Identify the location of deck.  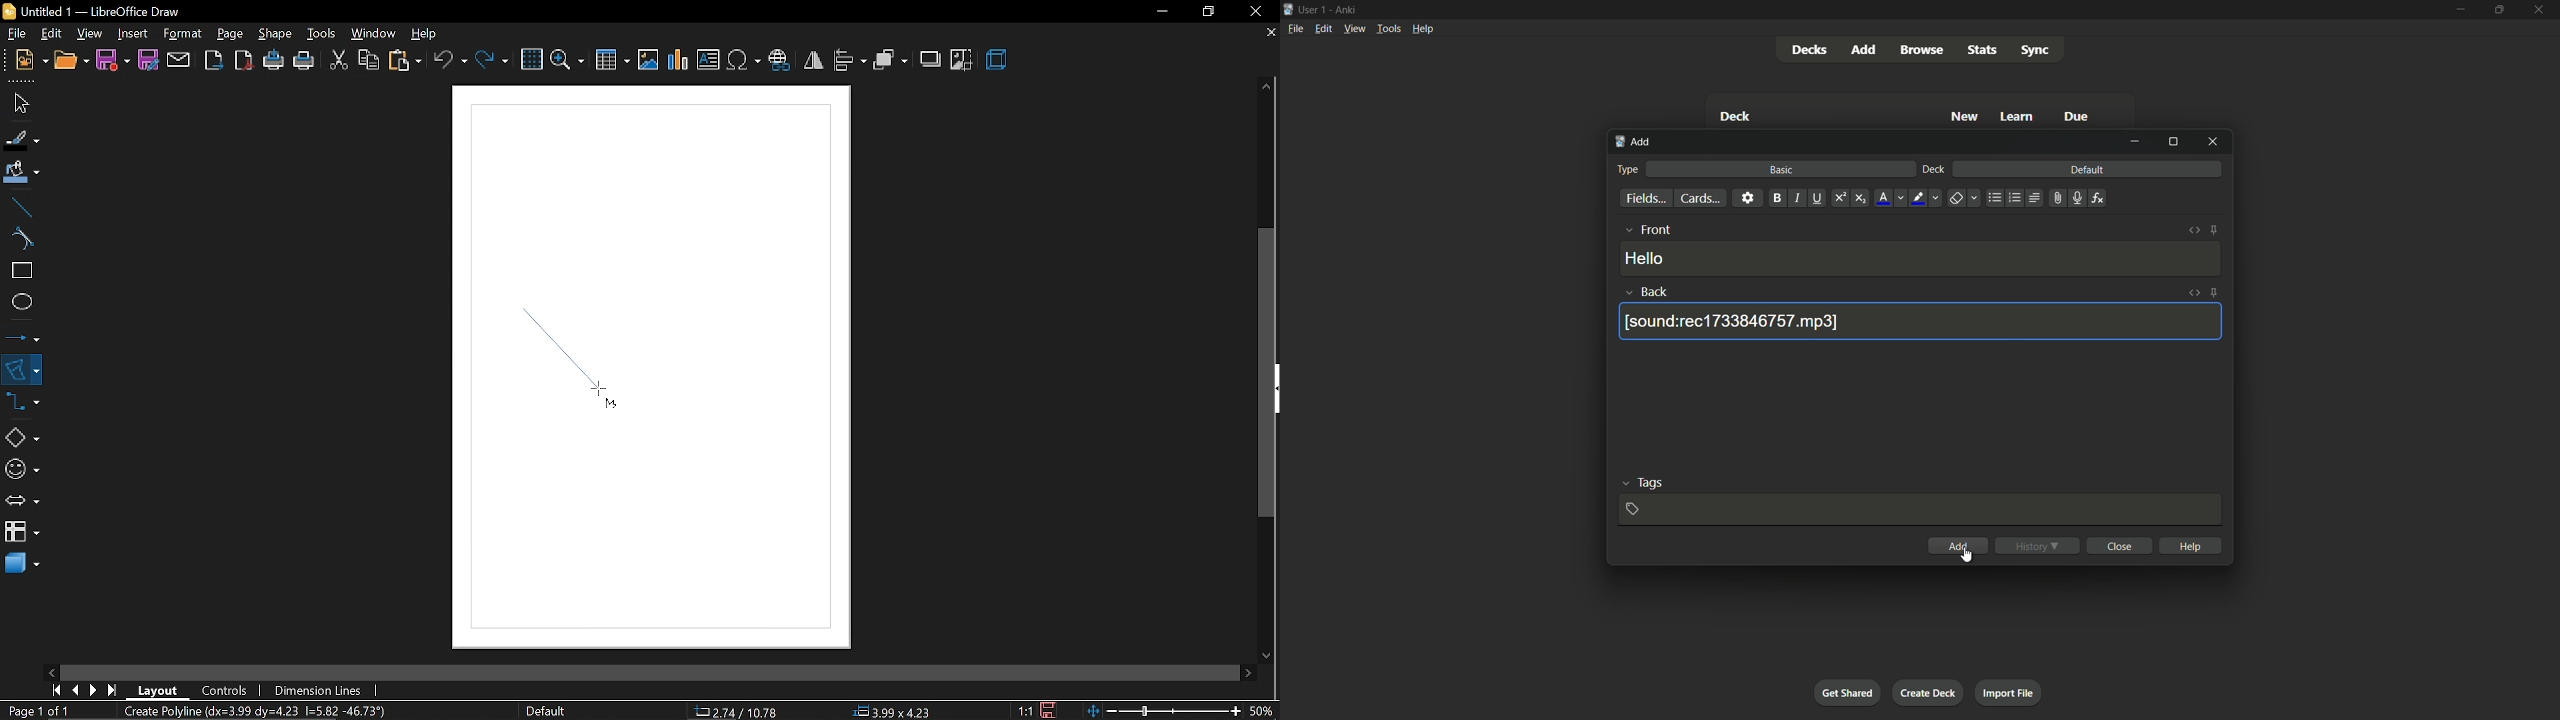
(1735, 116).